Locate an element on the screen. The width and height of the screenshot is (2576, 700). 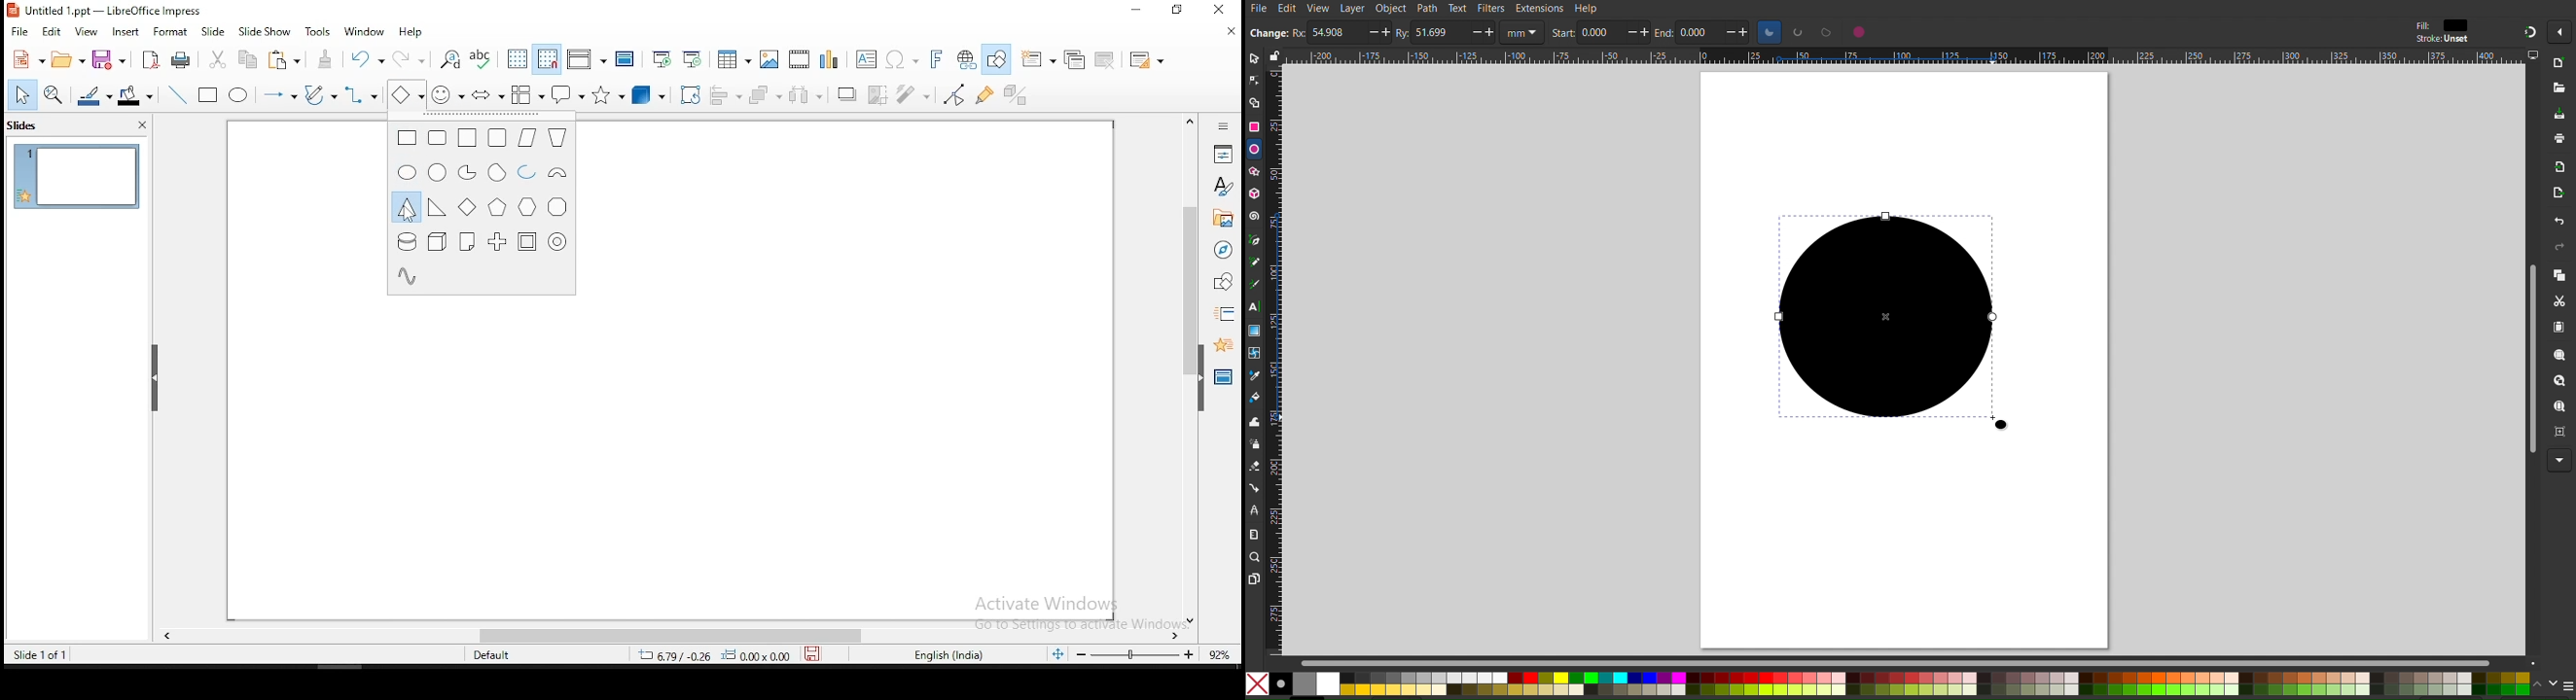
Connection is located at coordinates (1254, 489).